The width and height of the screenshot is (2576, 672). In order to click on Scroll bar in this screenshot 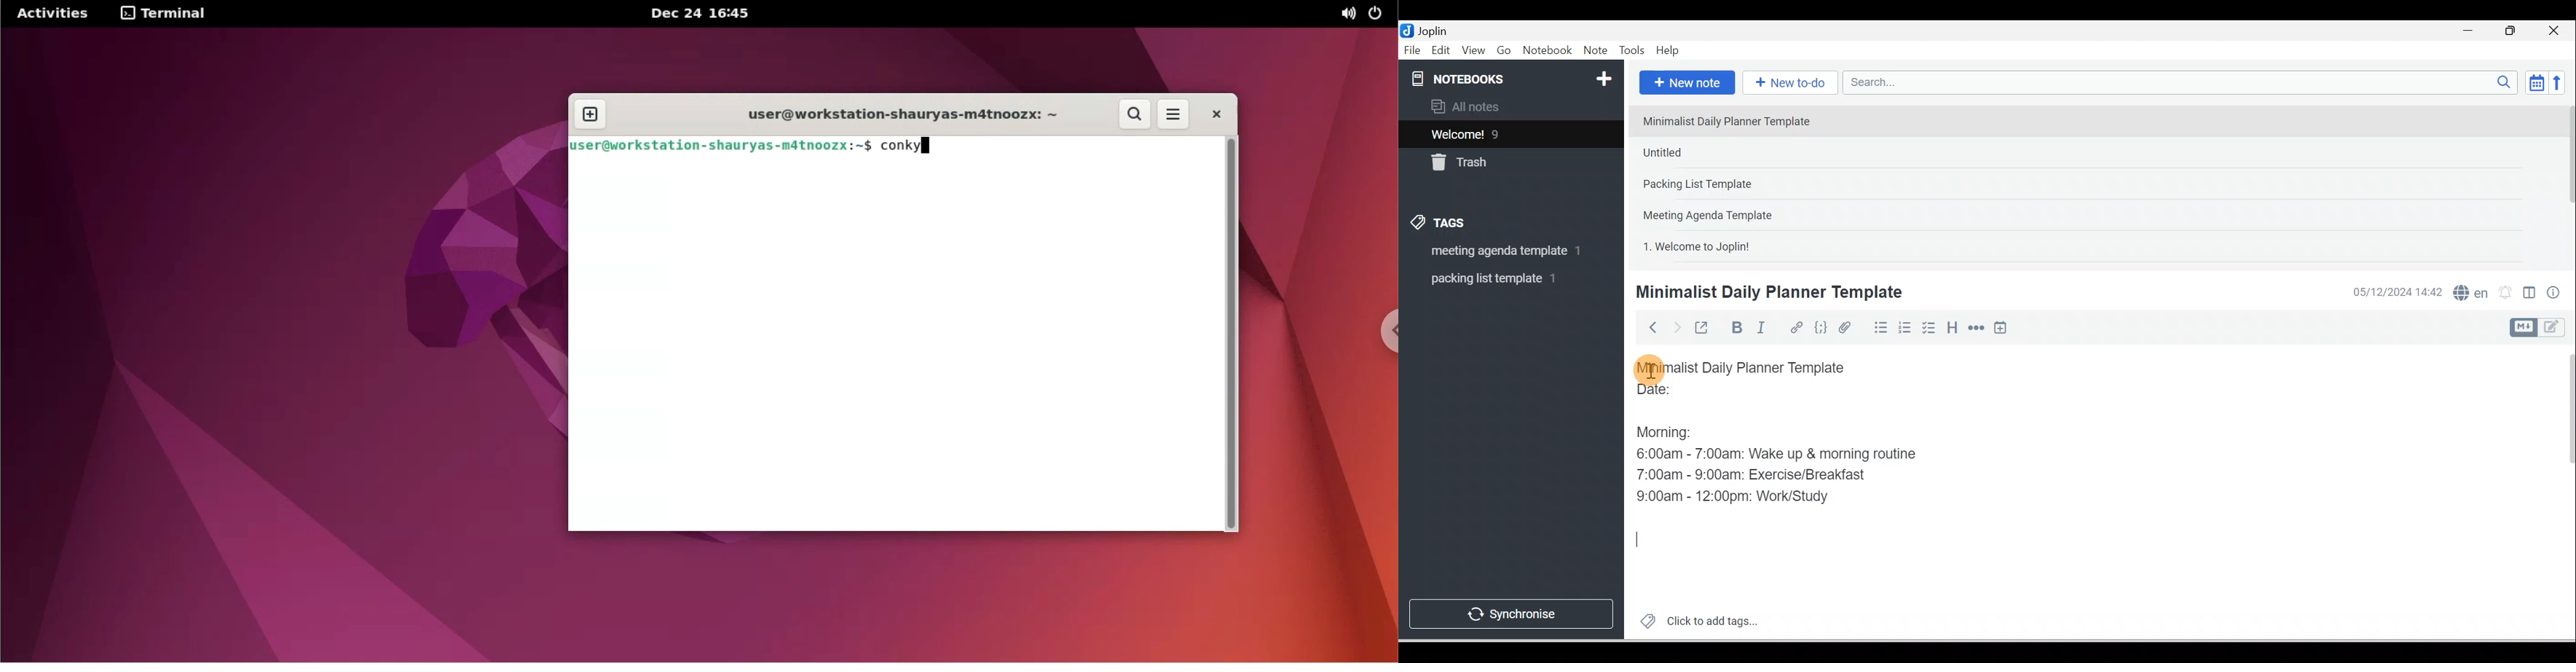, I will do `click(2563, 492)`.